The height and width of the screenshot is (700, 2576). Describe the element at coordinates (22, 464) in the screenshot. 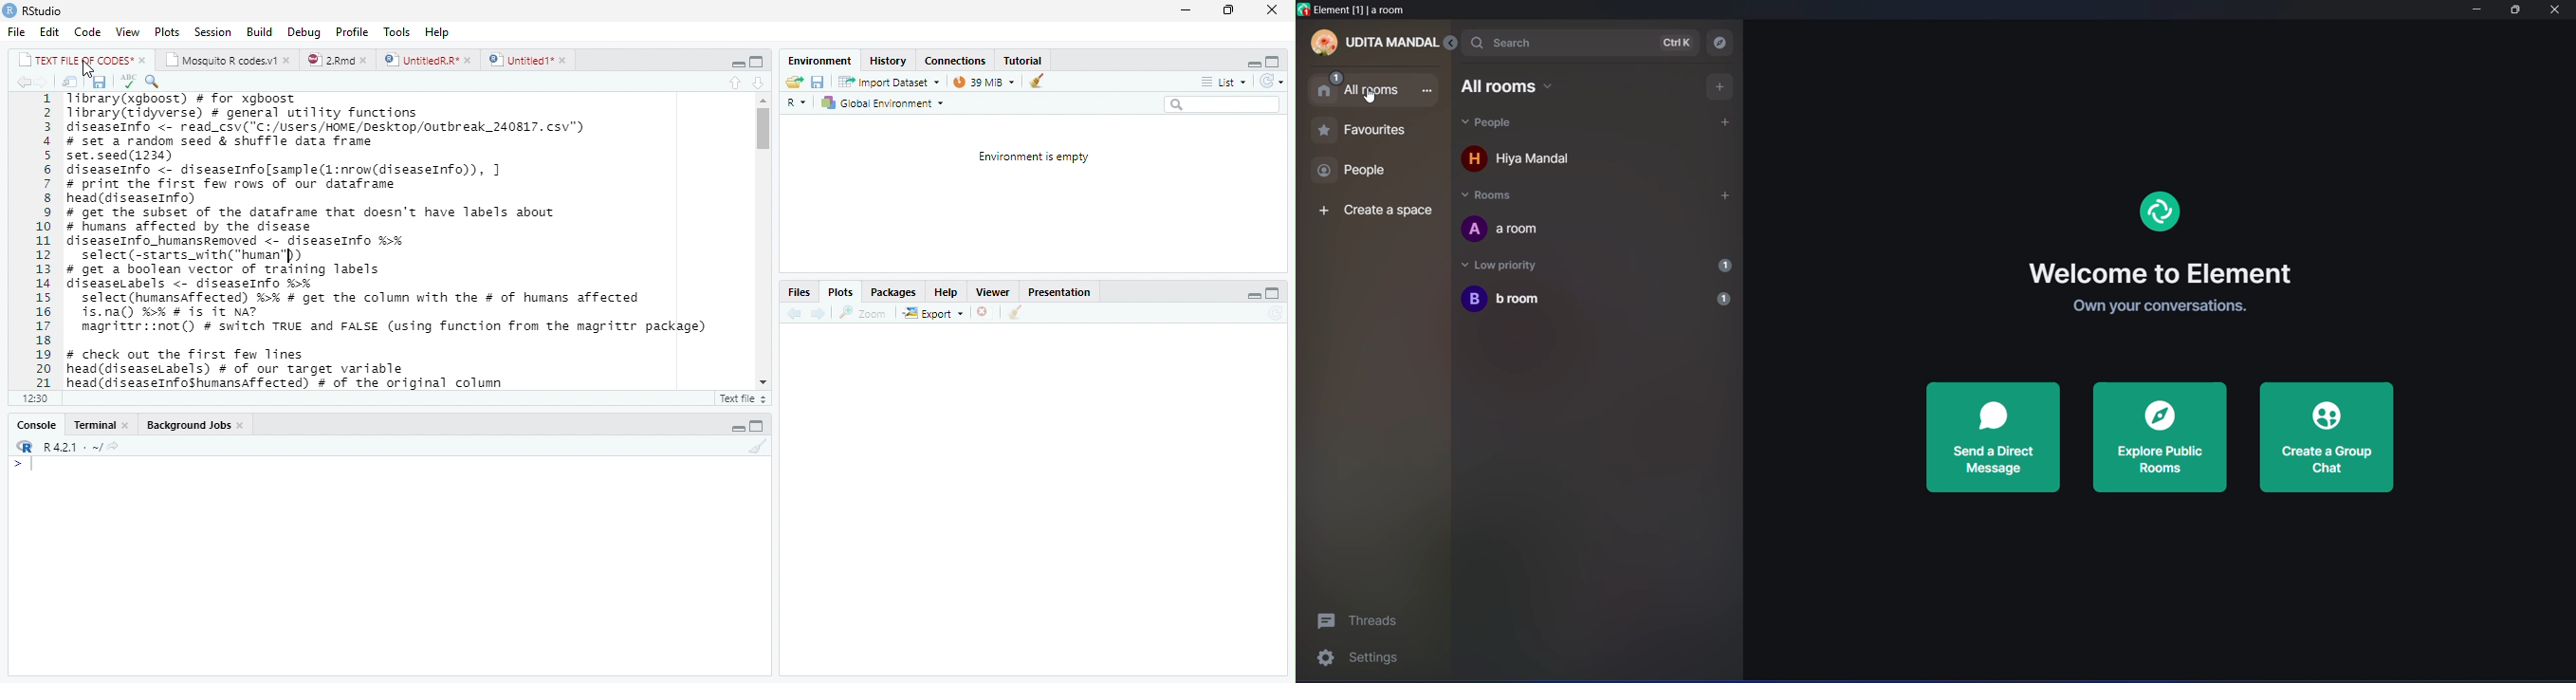

I see `Typing Indicator` at that location.